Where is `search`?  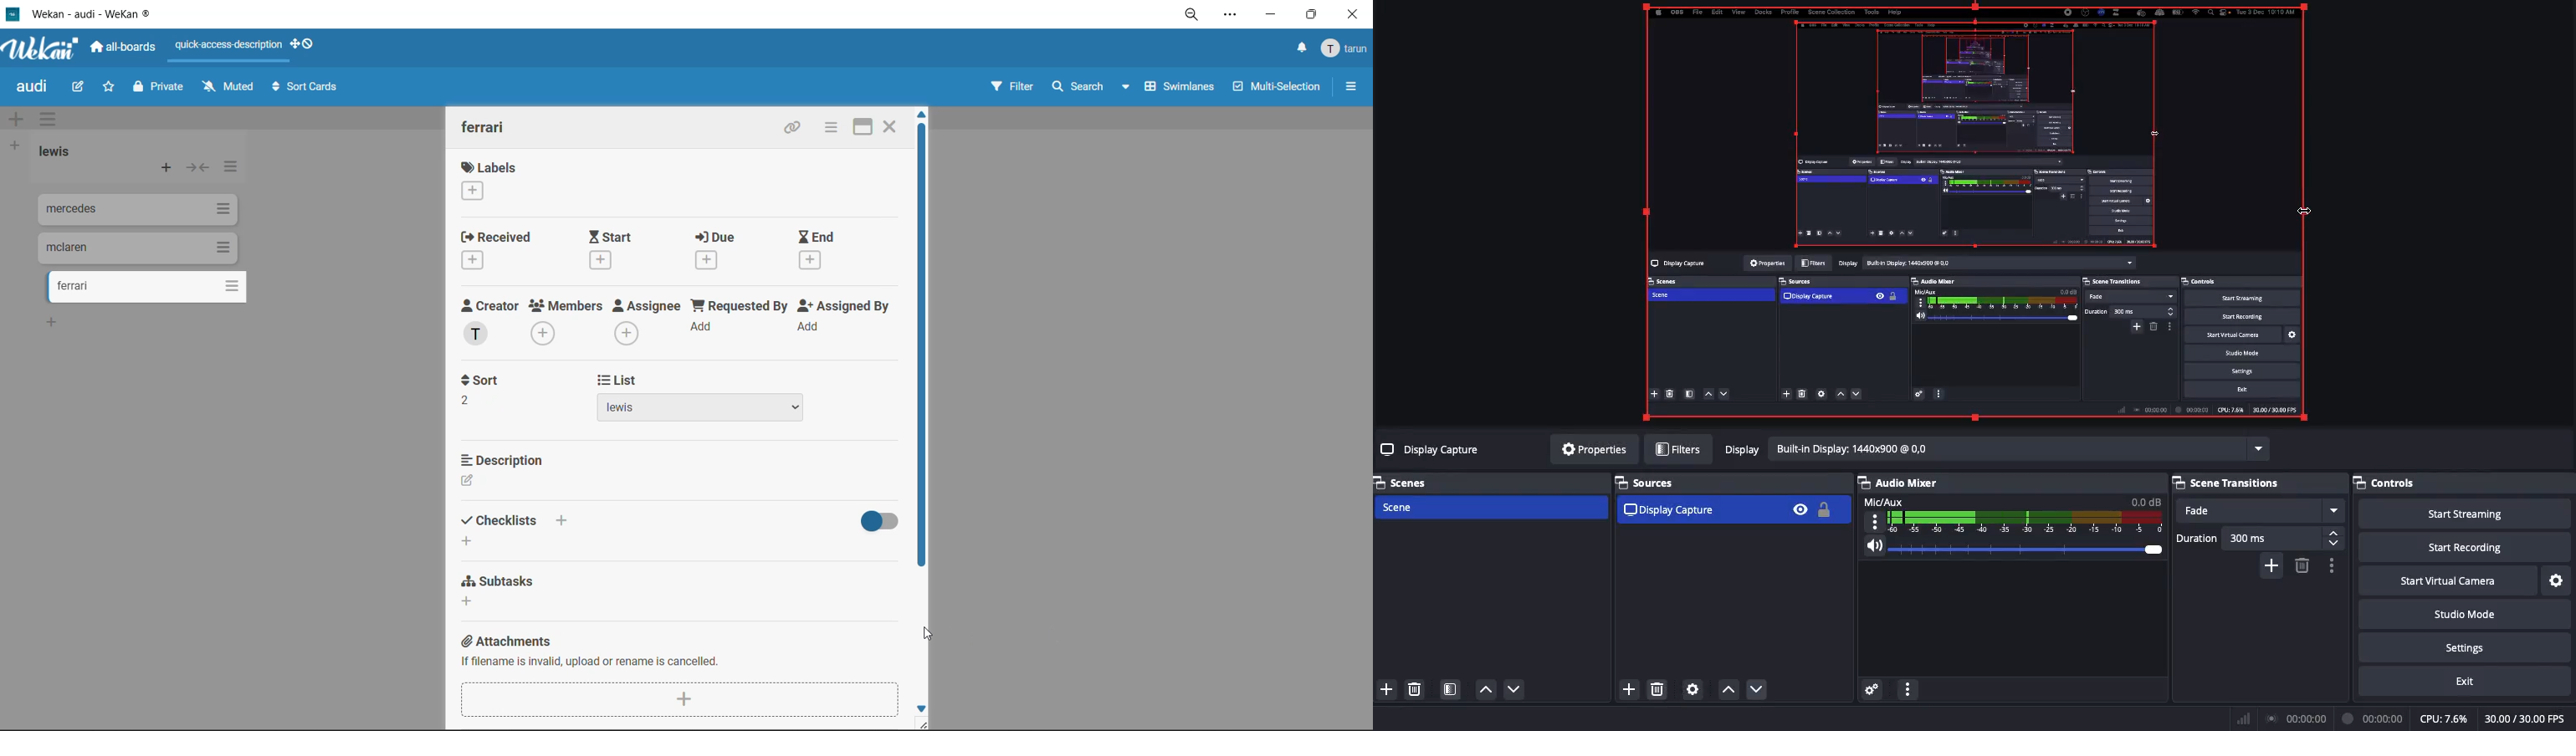 search is located at coordinates (1093, 86).